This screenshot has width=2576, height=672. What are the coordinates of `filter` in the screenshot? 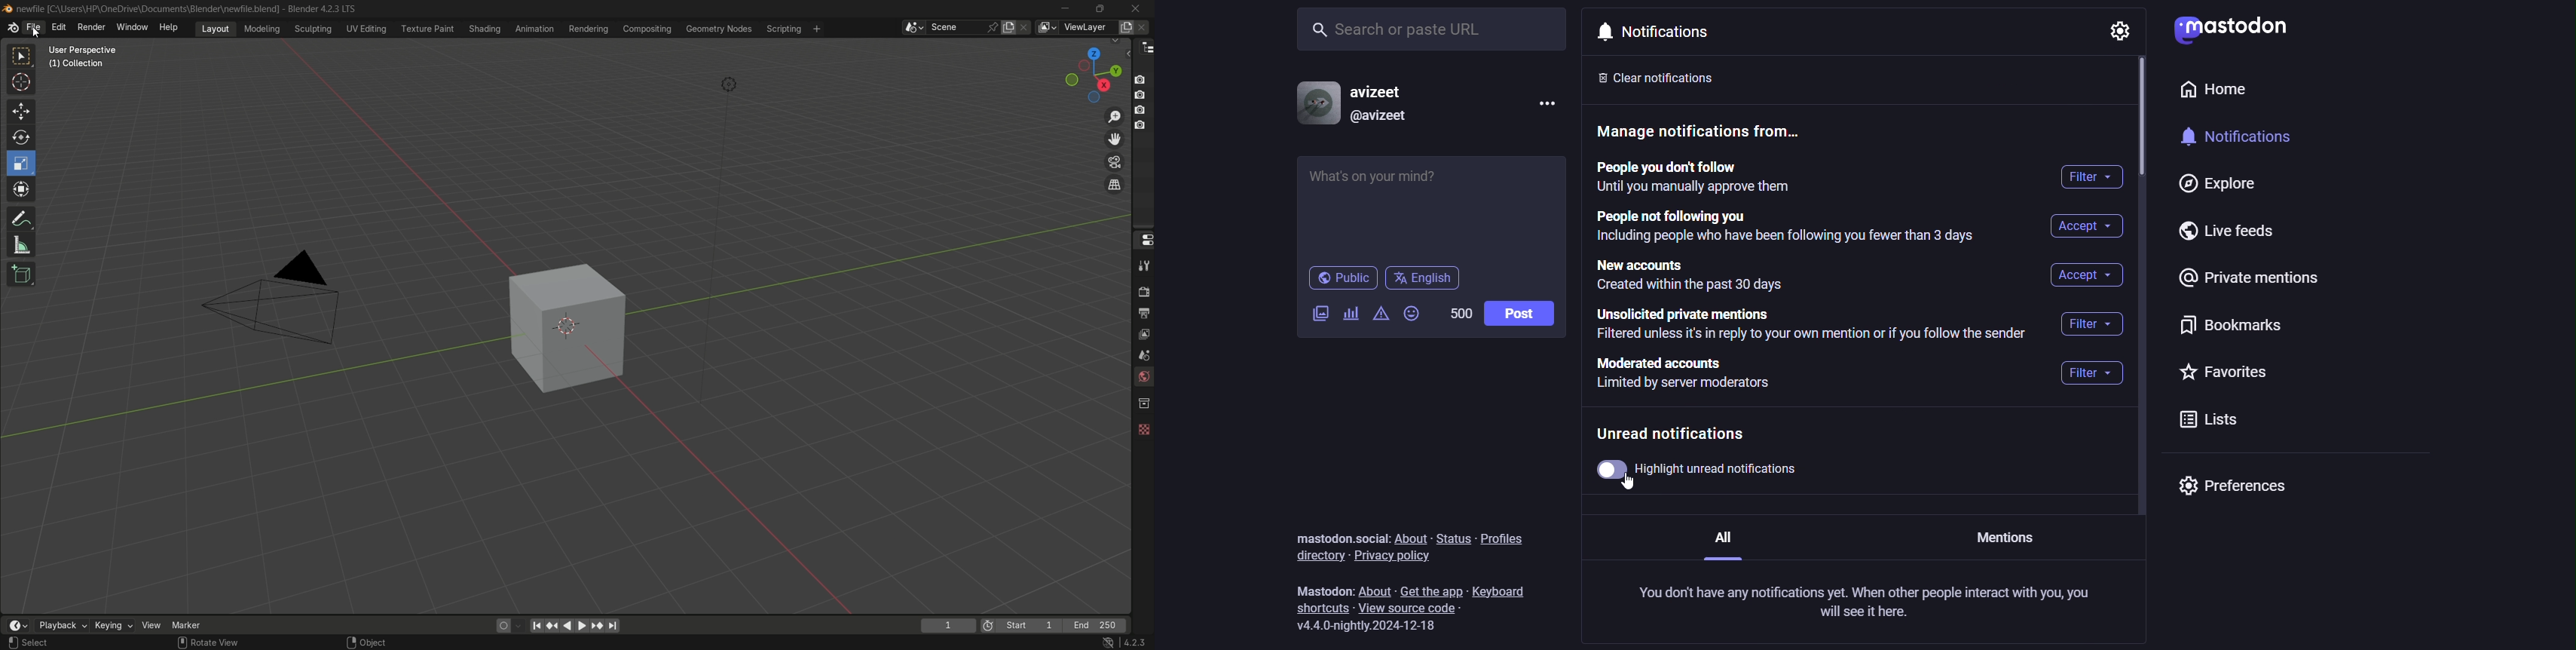 It's located at (2091, 376).